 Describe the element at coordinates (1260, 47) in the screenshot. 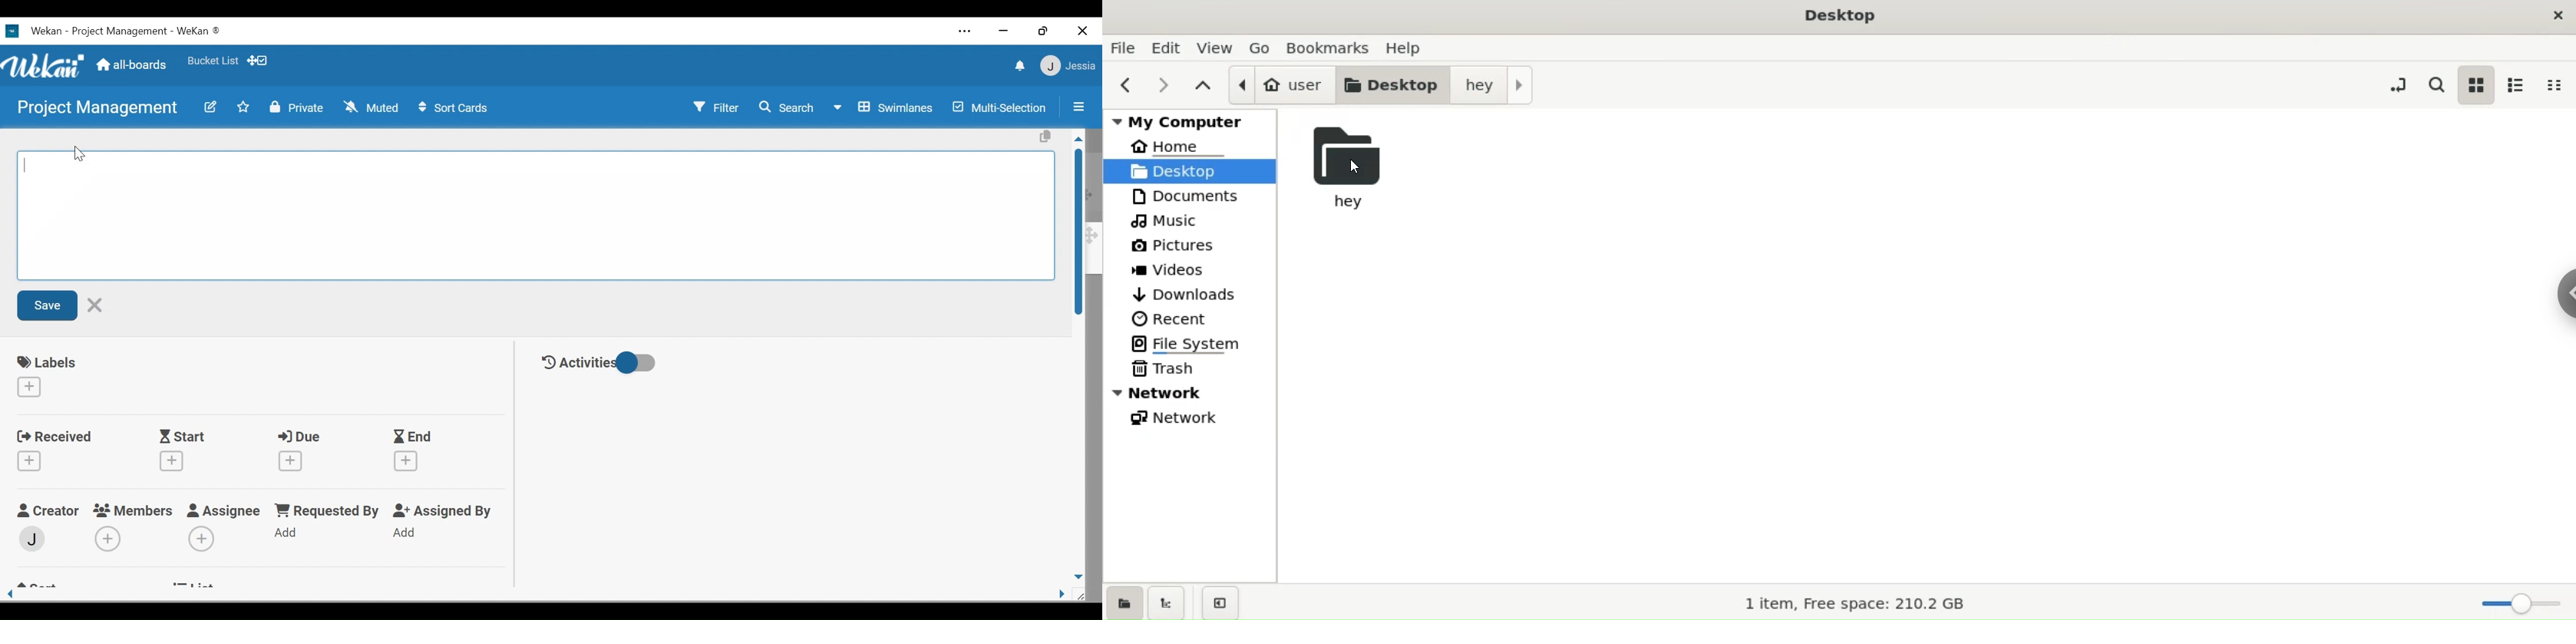

I see `go` at that location.